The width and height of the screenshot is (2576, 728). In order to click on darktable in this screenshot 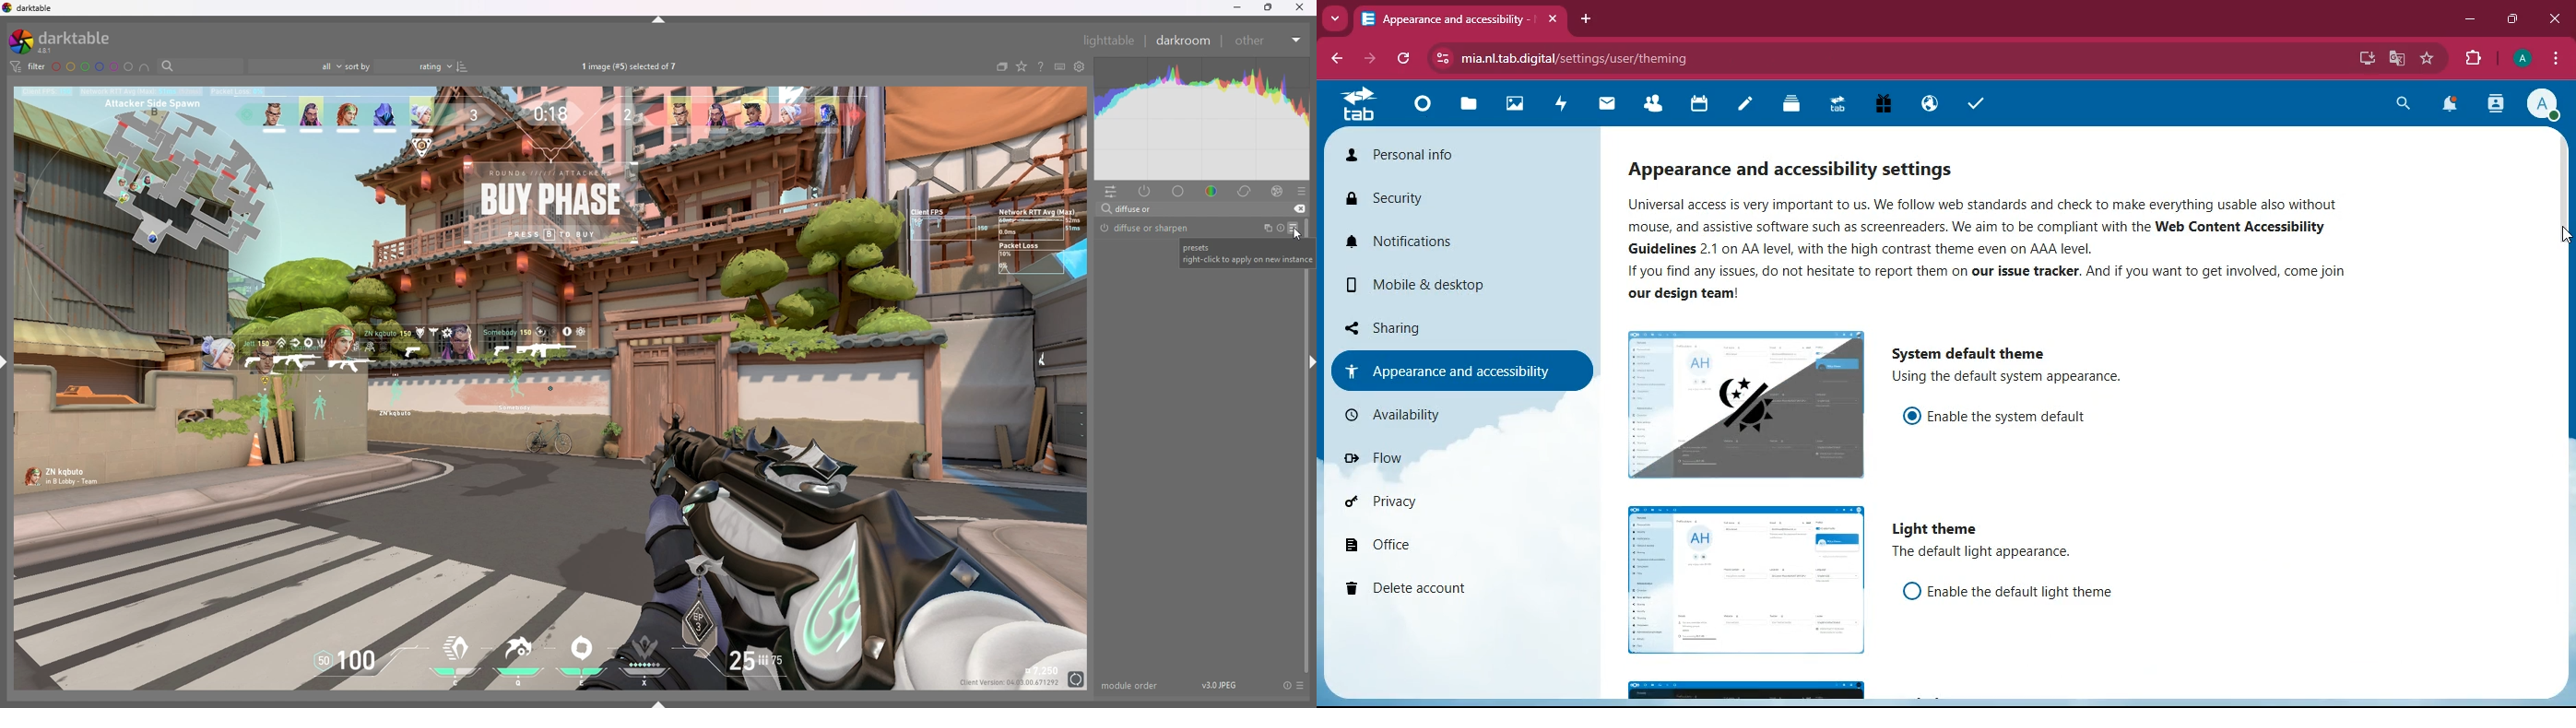, I will do `click(67, 40)`.